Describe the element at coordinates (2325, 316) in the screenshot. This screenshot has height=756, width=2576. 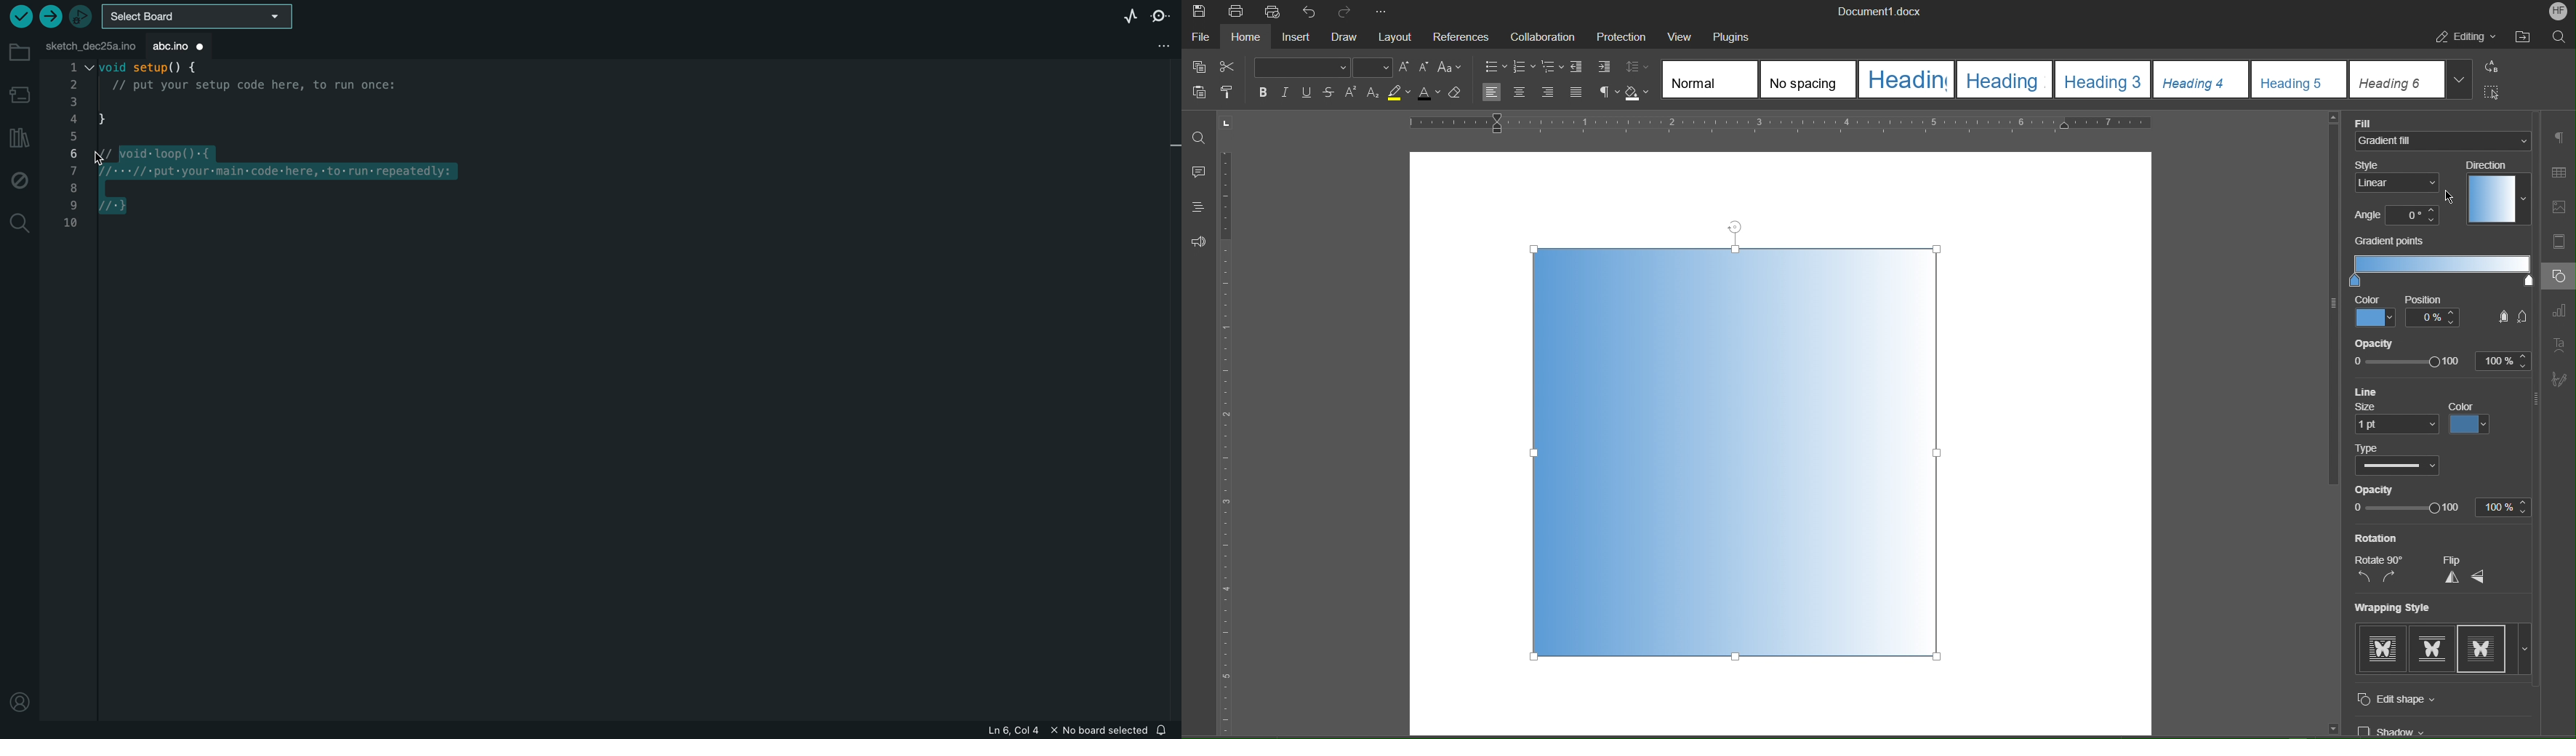
I see `Vertical scroll bar` at that location.